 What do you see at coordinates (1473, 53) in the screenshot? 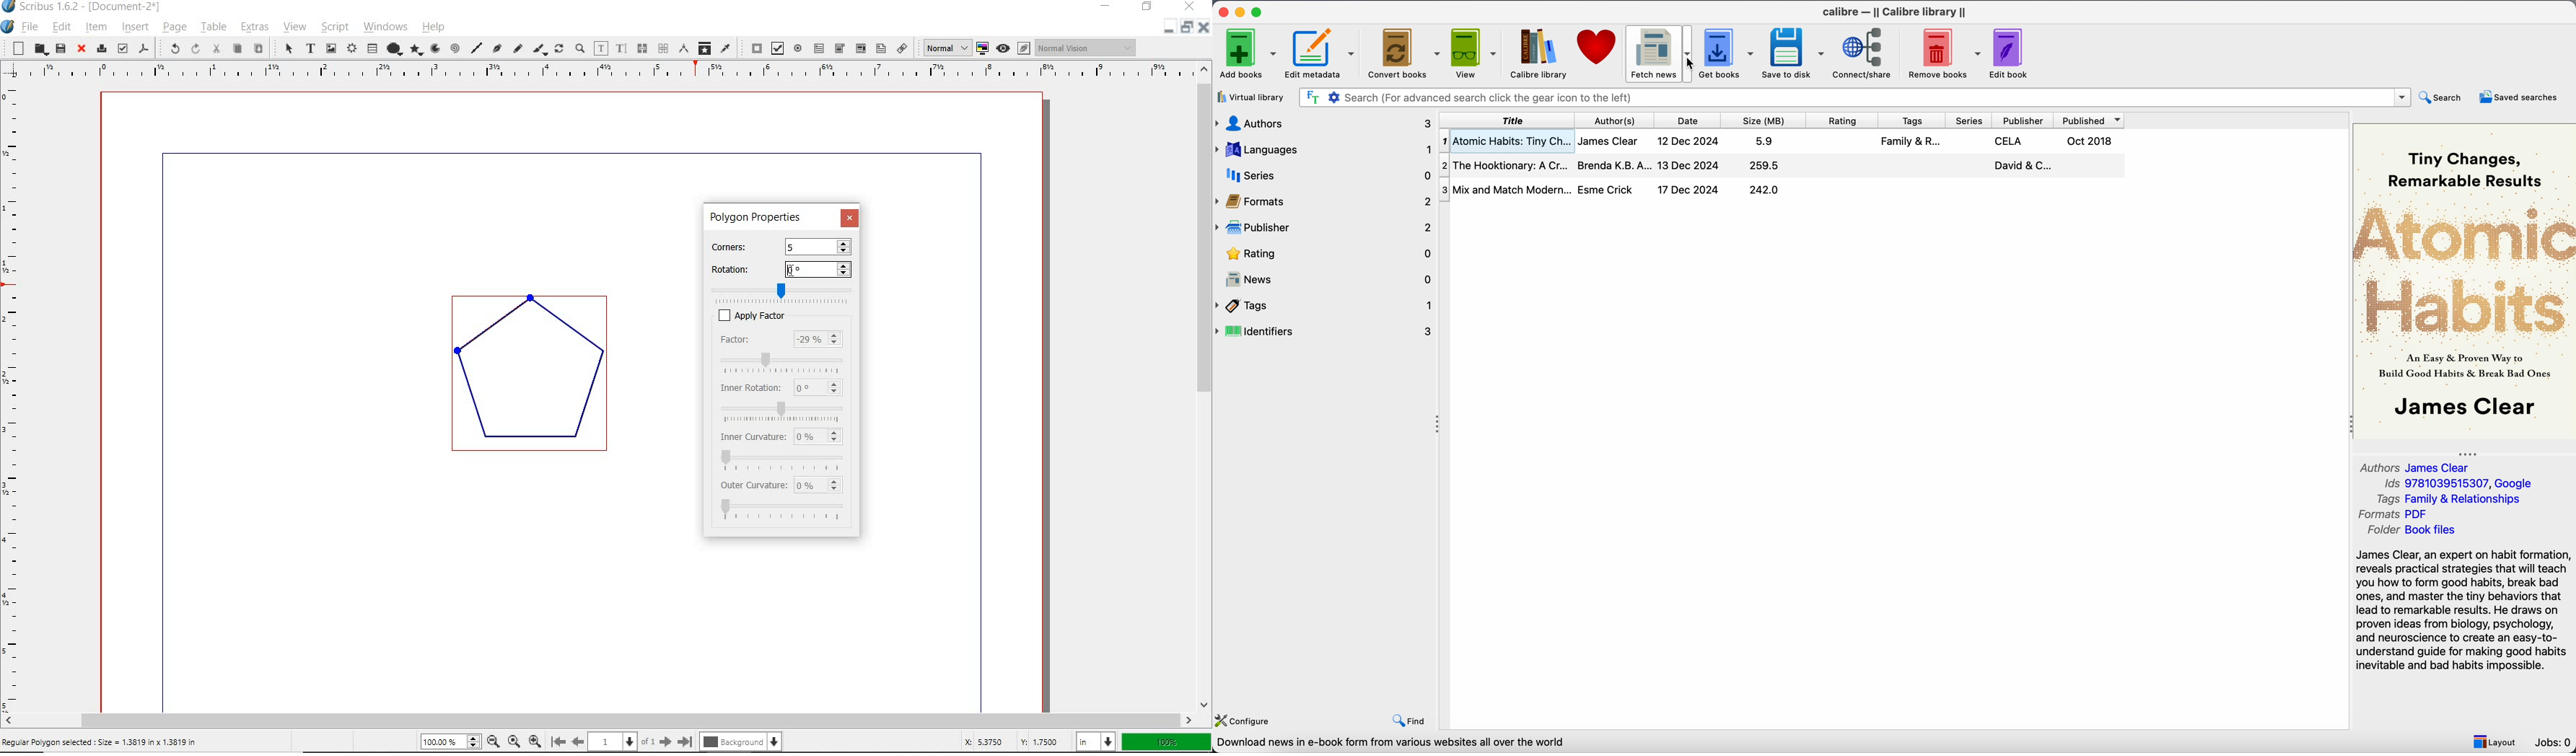
I see `view` at bounding box center [1473, 53].